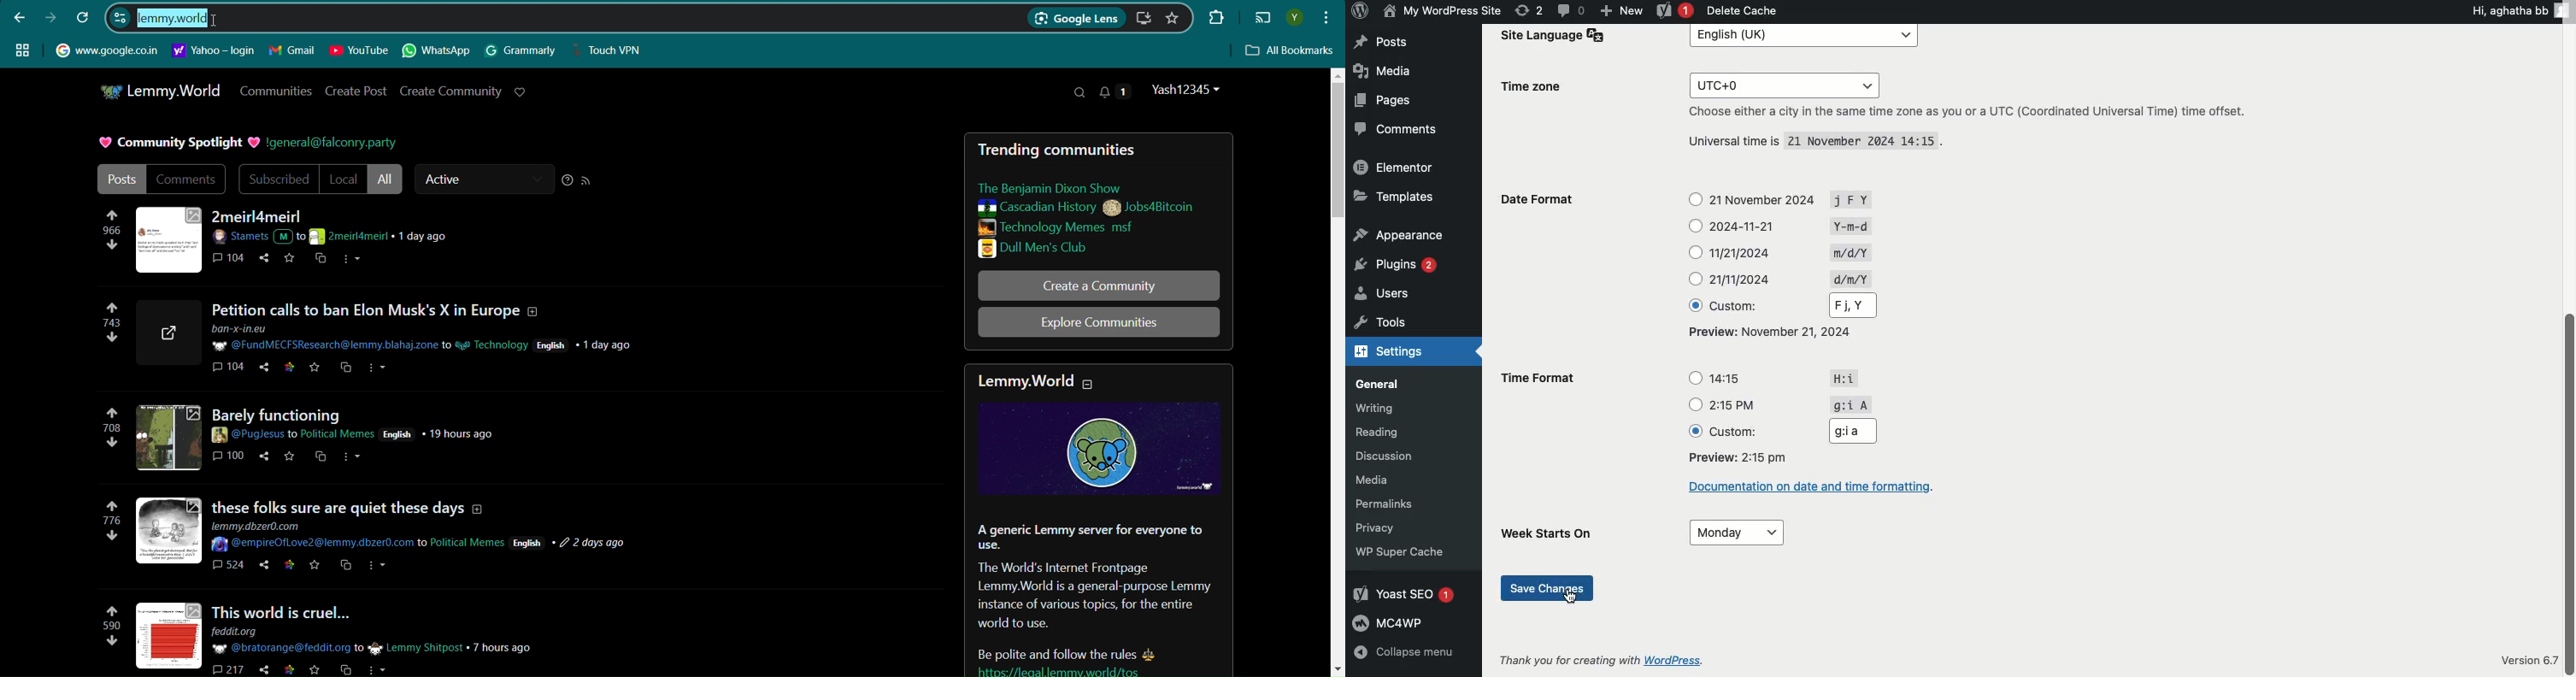 This screenshot has width=2576, height=700. Describe the element at coordinates (288, 567) in the screenshot. I see `star` at that location.